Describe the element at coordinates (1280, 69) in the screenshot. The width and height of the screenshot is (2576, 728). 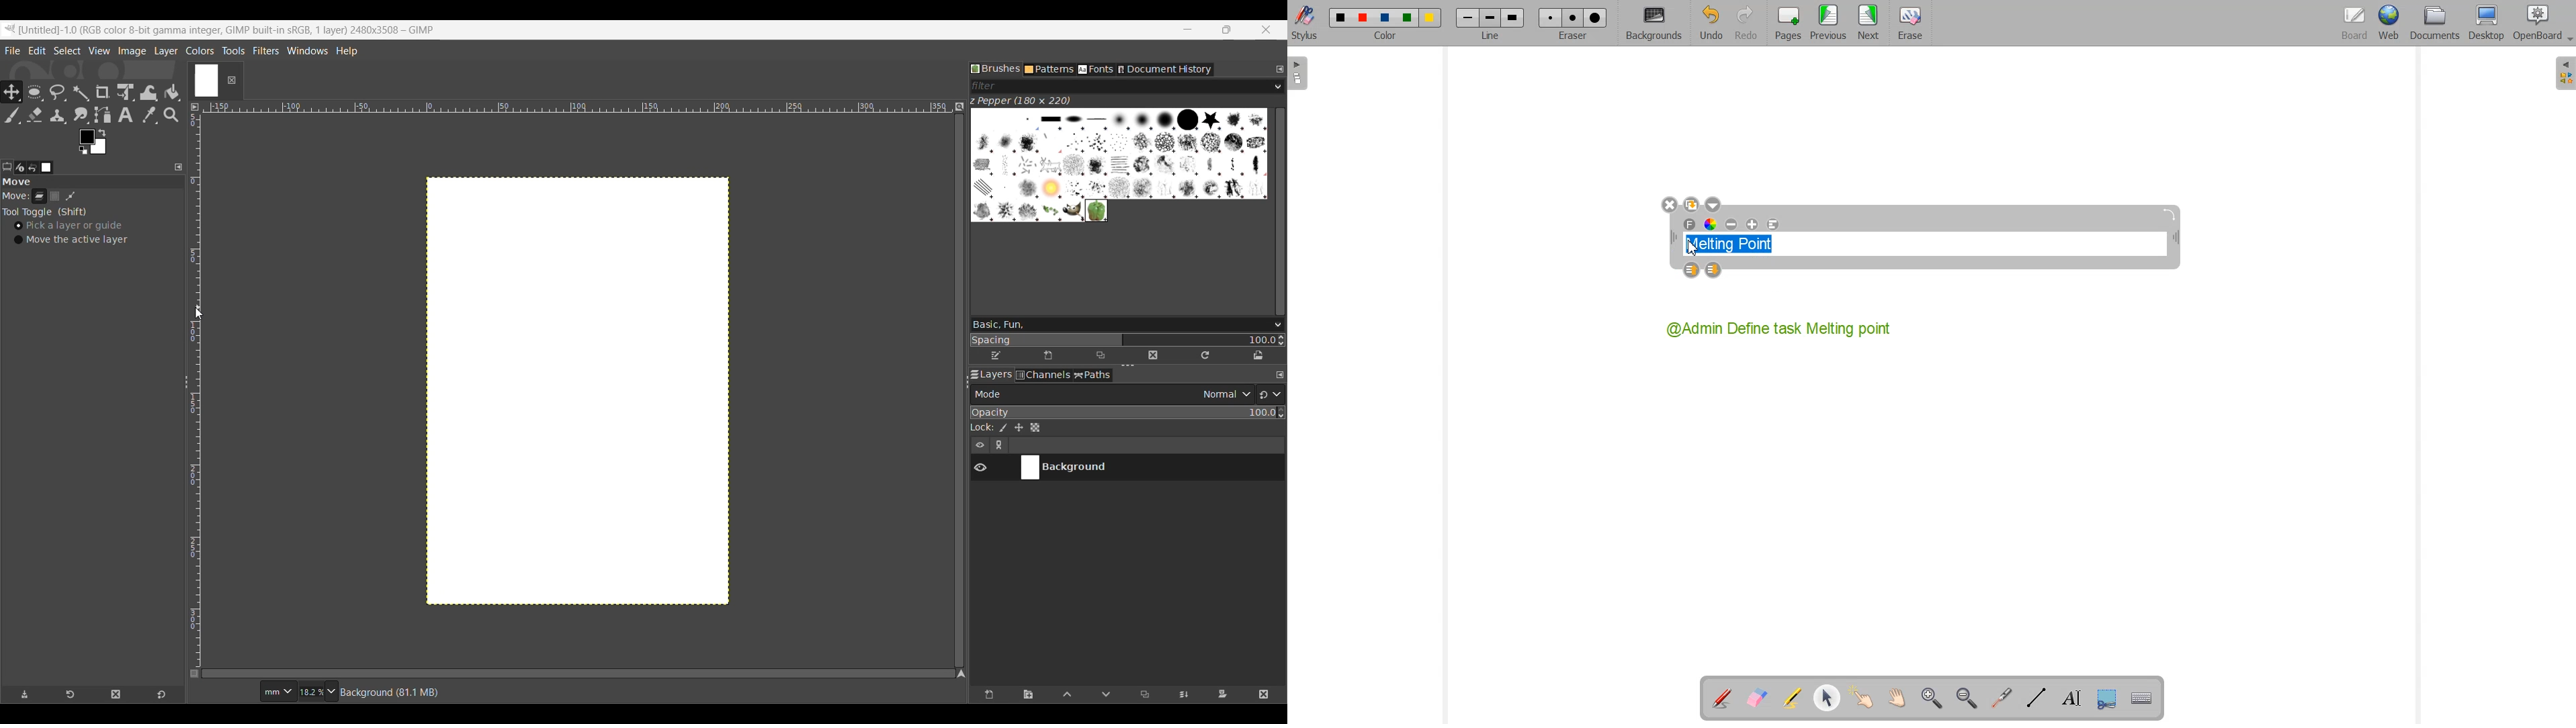
I see `Configure this tab` at that location.